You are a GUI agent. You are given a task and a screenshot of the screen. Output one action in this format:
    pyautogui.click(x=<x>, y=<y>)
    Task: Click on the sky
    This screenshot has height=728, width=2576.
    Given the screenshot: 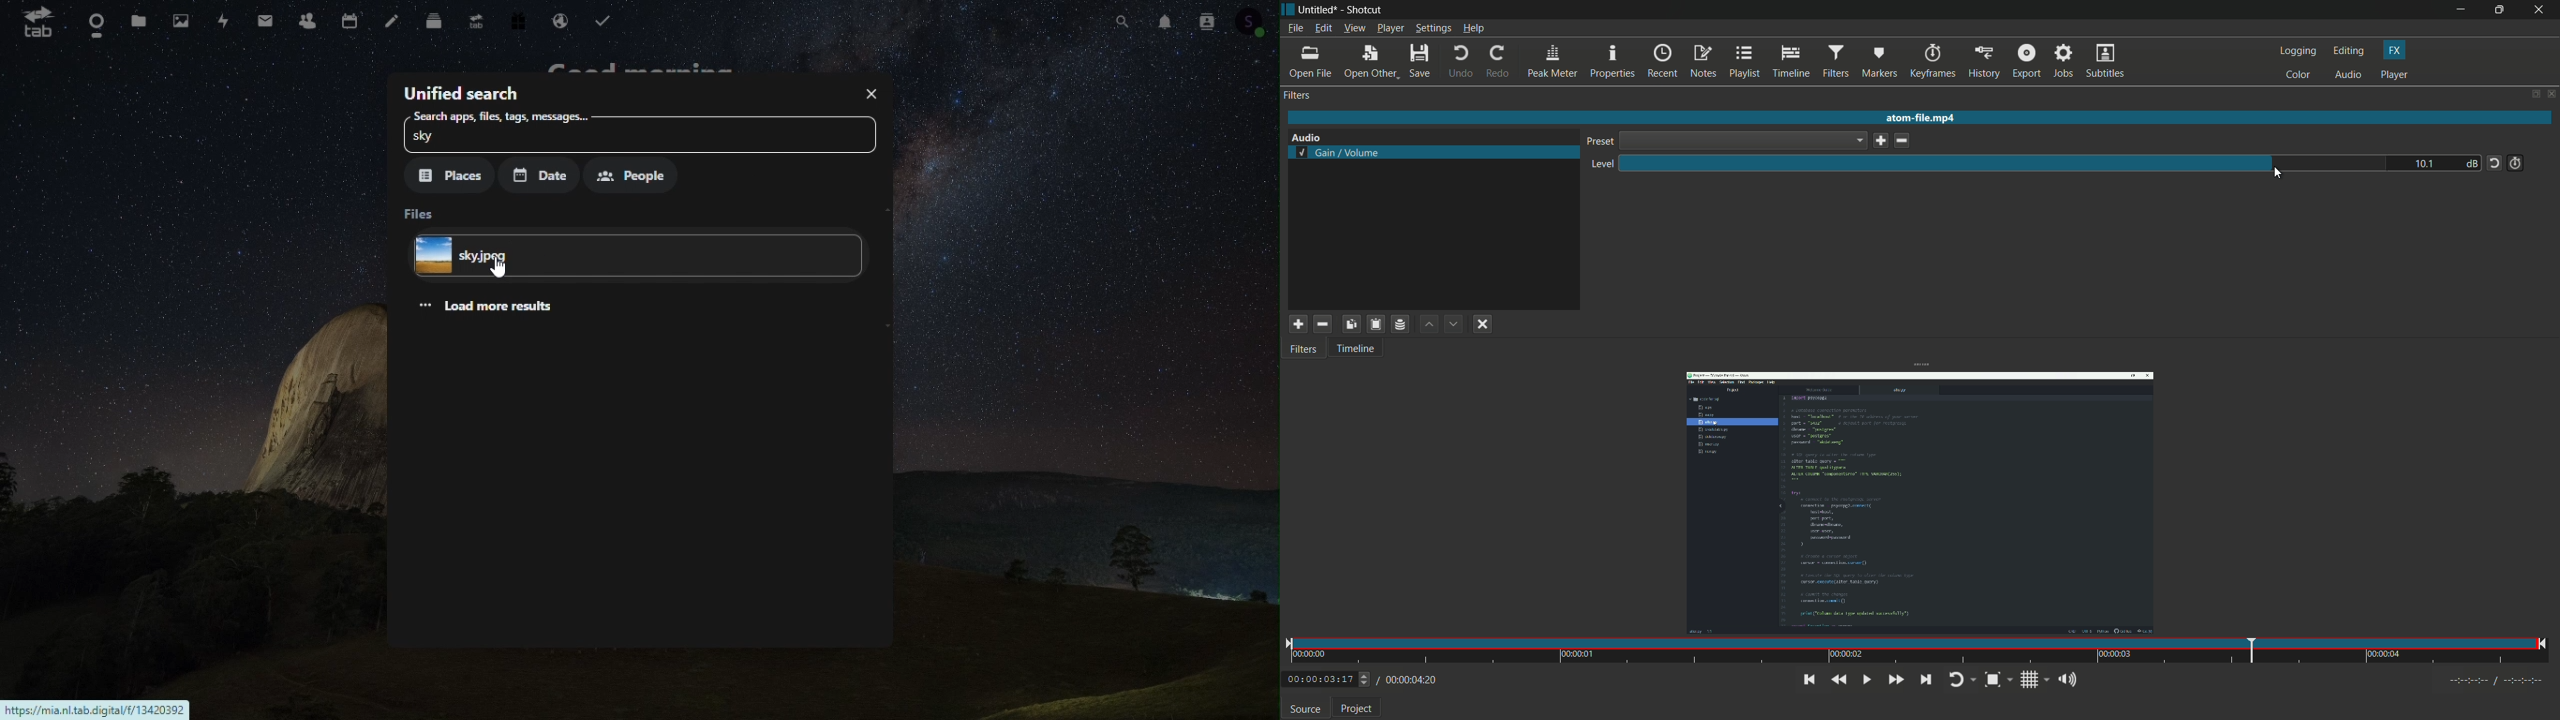 What is the action you would take?
    pyautogui.click(x=638, y=139)
    